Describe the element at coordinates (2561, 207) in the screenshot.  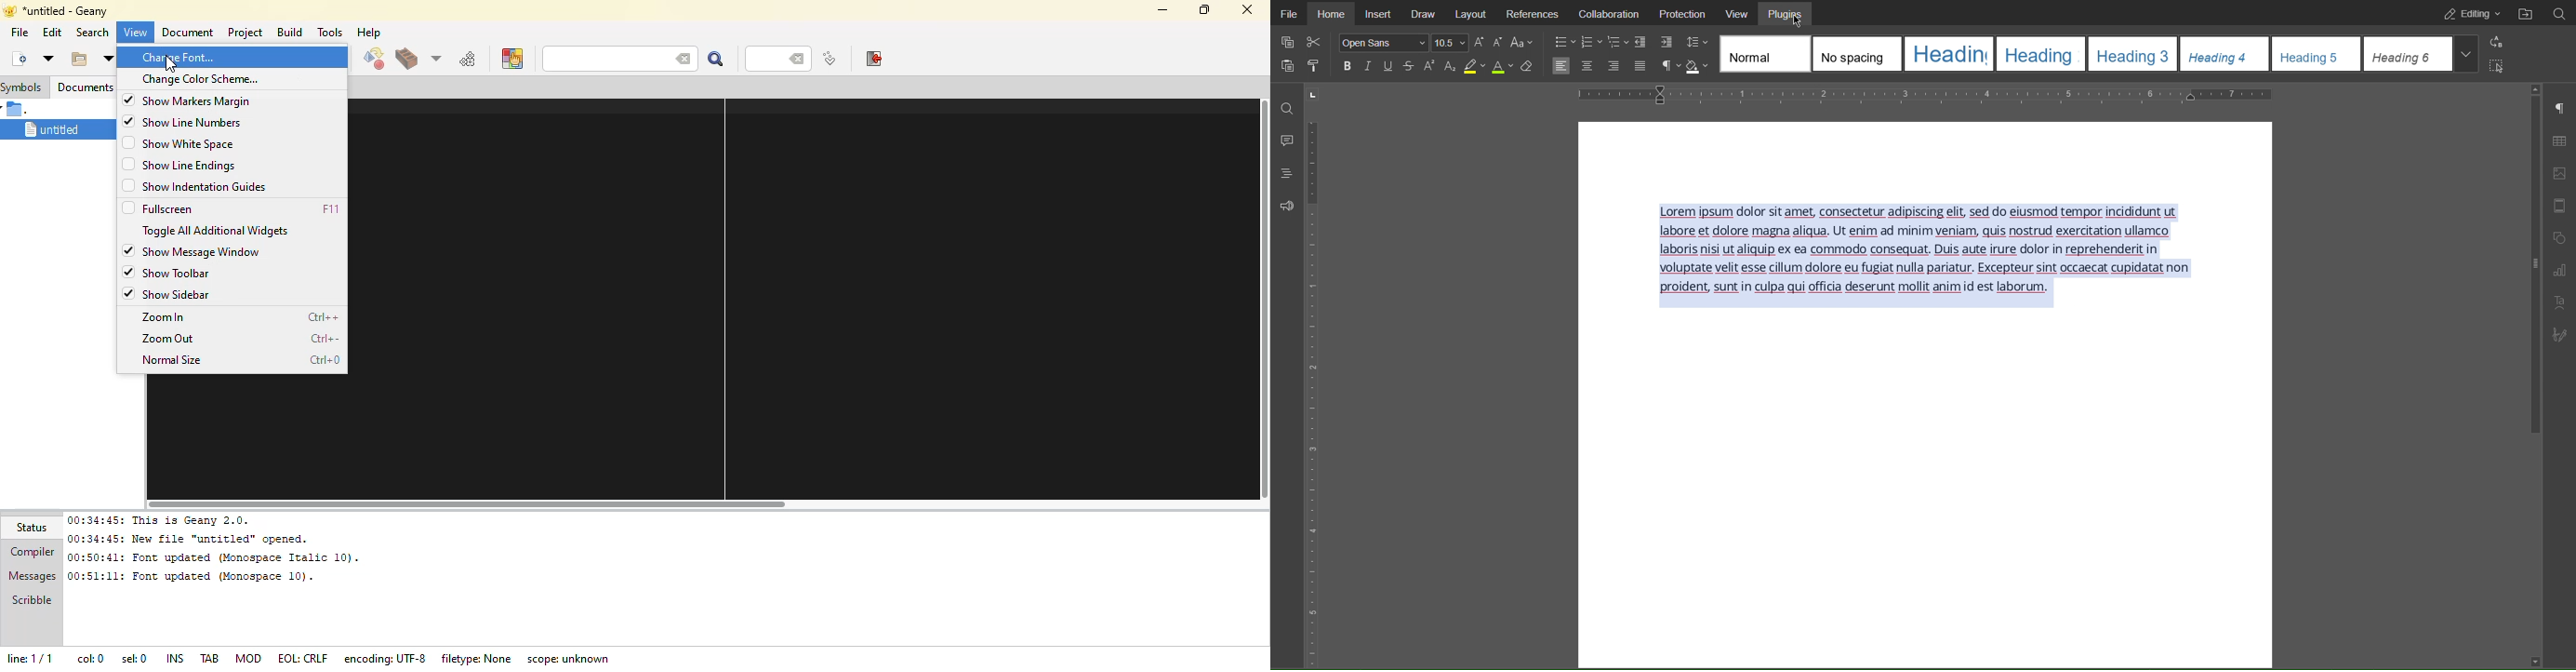
I see `Header Footer` at that location.